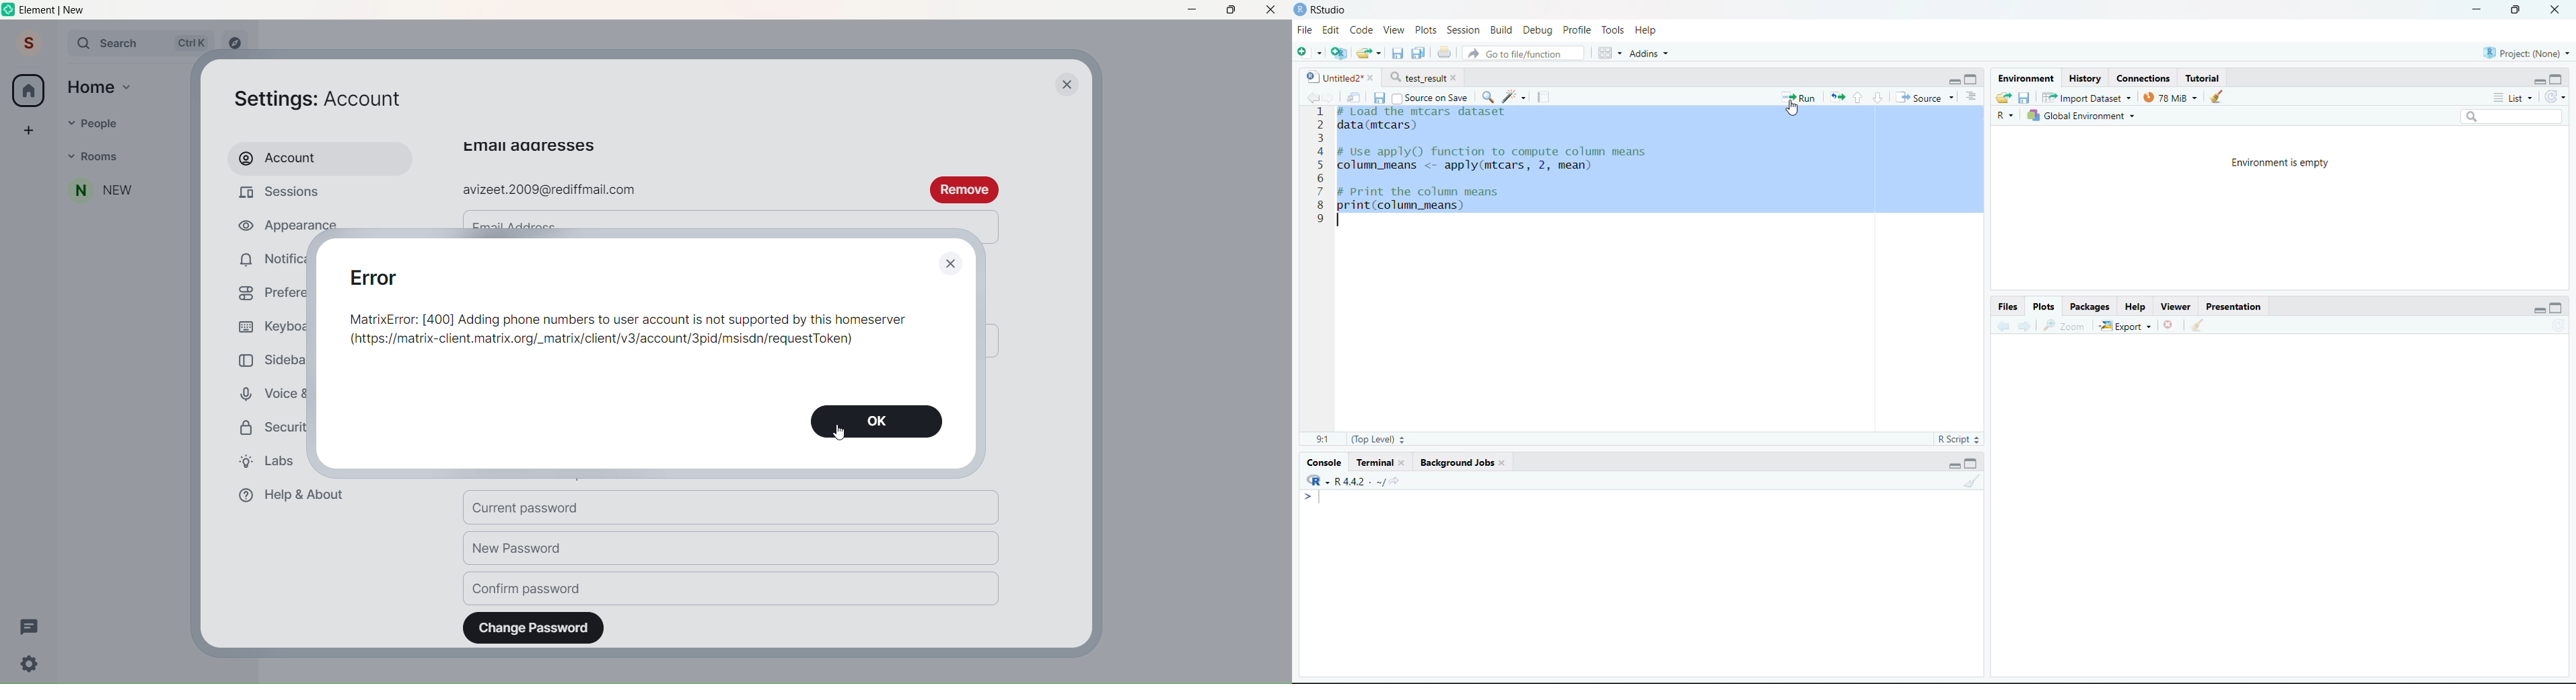  I want to click on Title , so click(65, 10).